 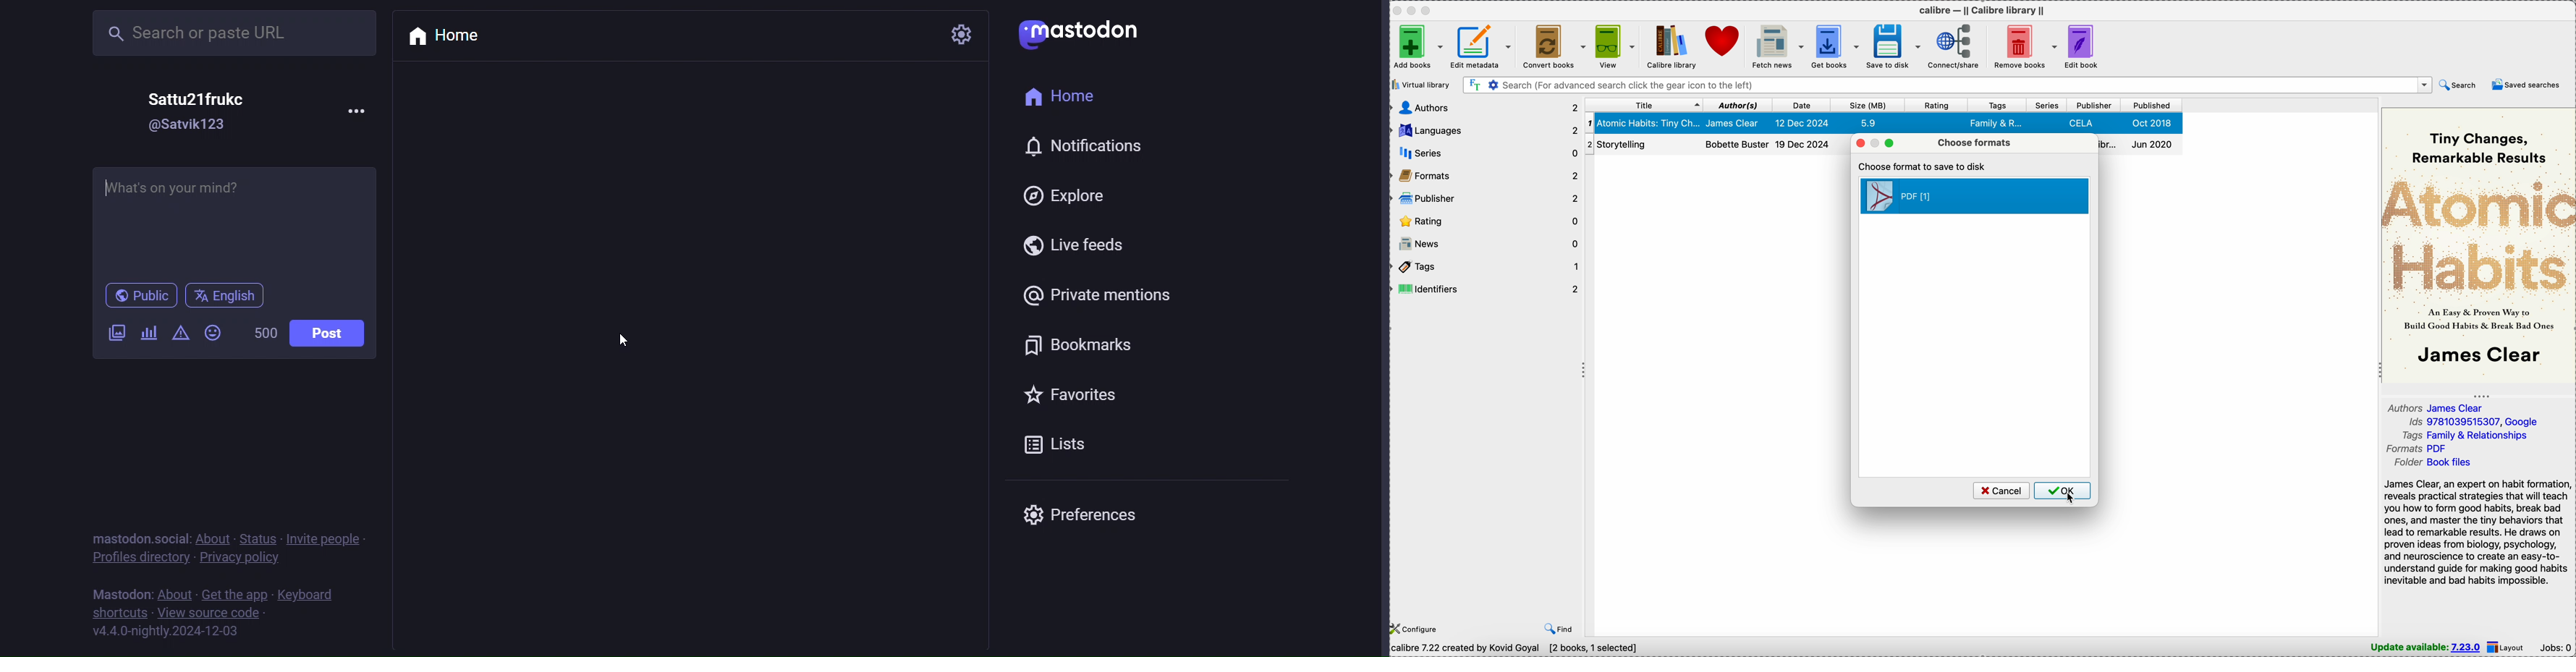 I want to click on write here, so click(x=234, y=219).